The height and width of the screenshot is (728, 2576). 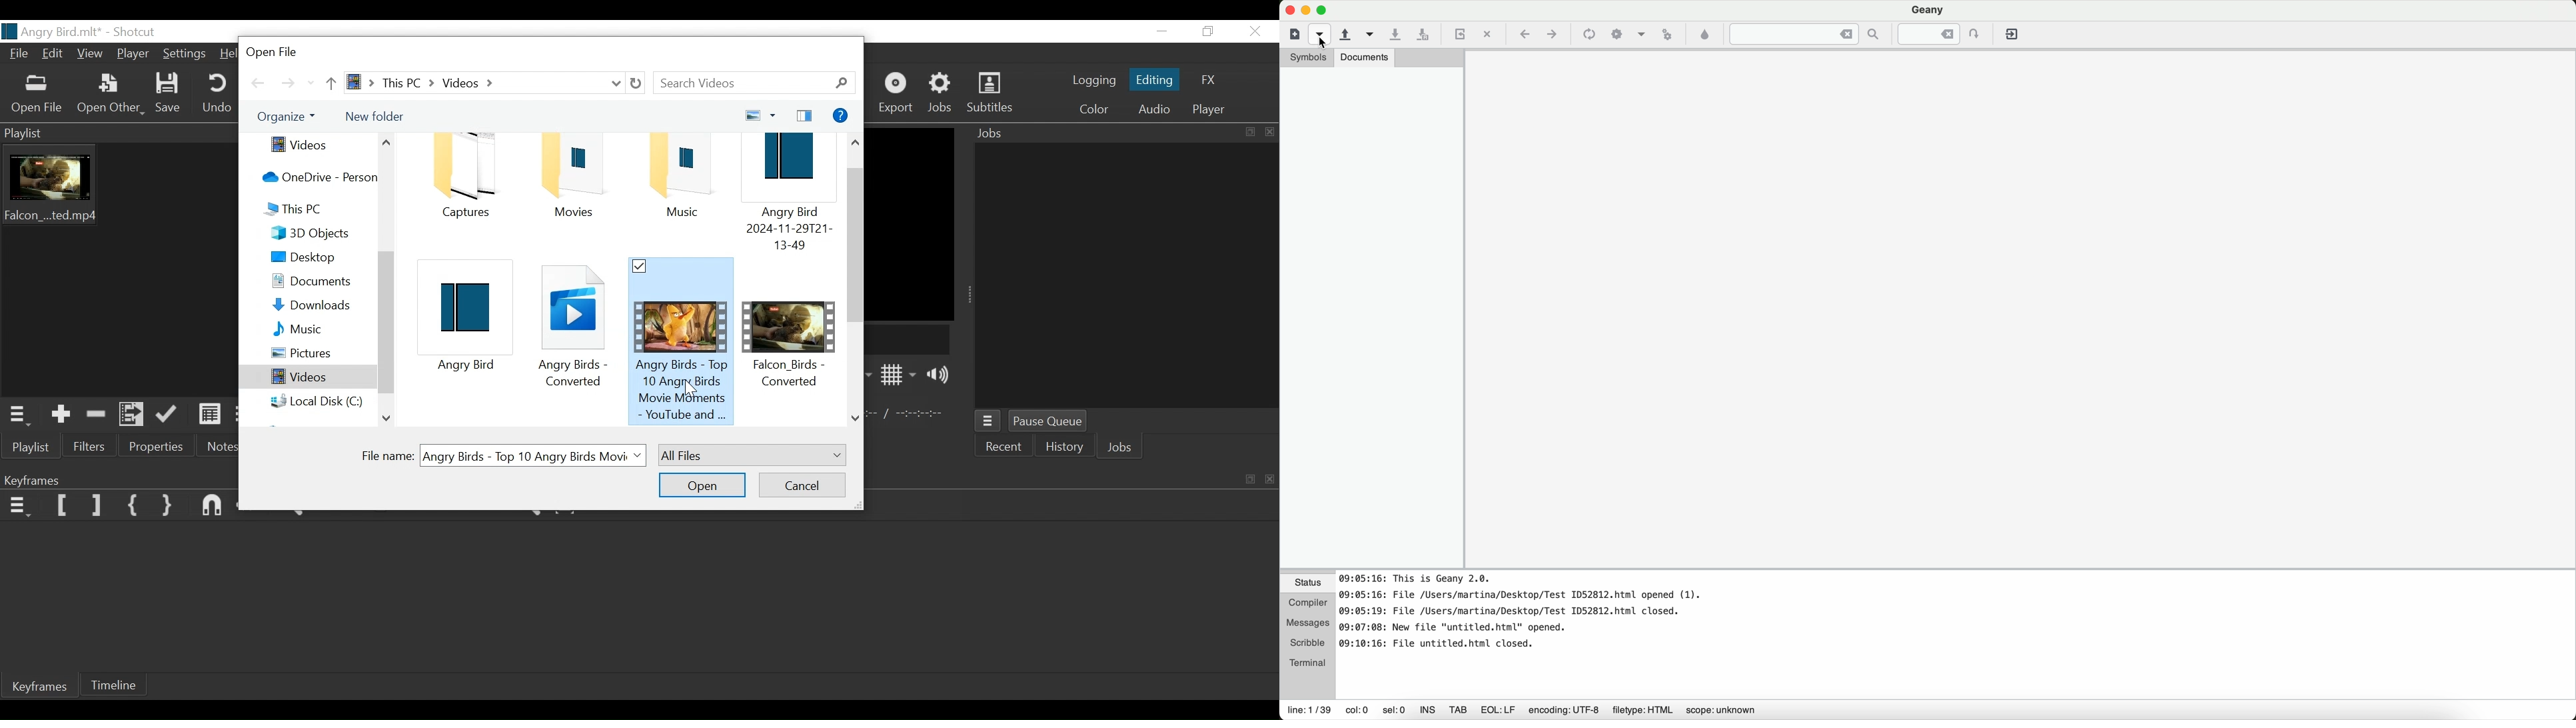 What do you see at coordinates (1125, 274) in the screenshot?
I see `Jobs Panel` at bounding box center [1125, 274].